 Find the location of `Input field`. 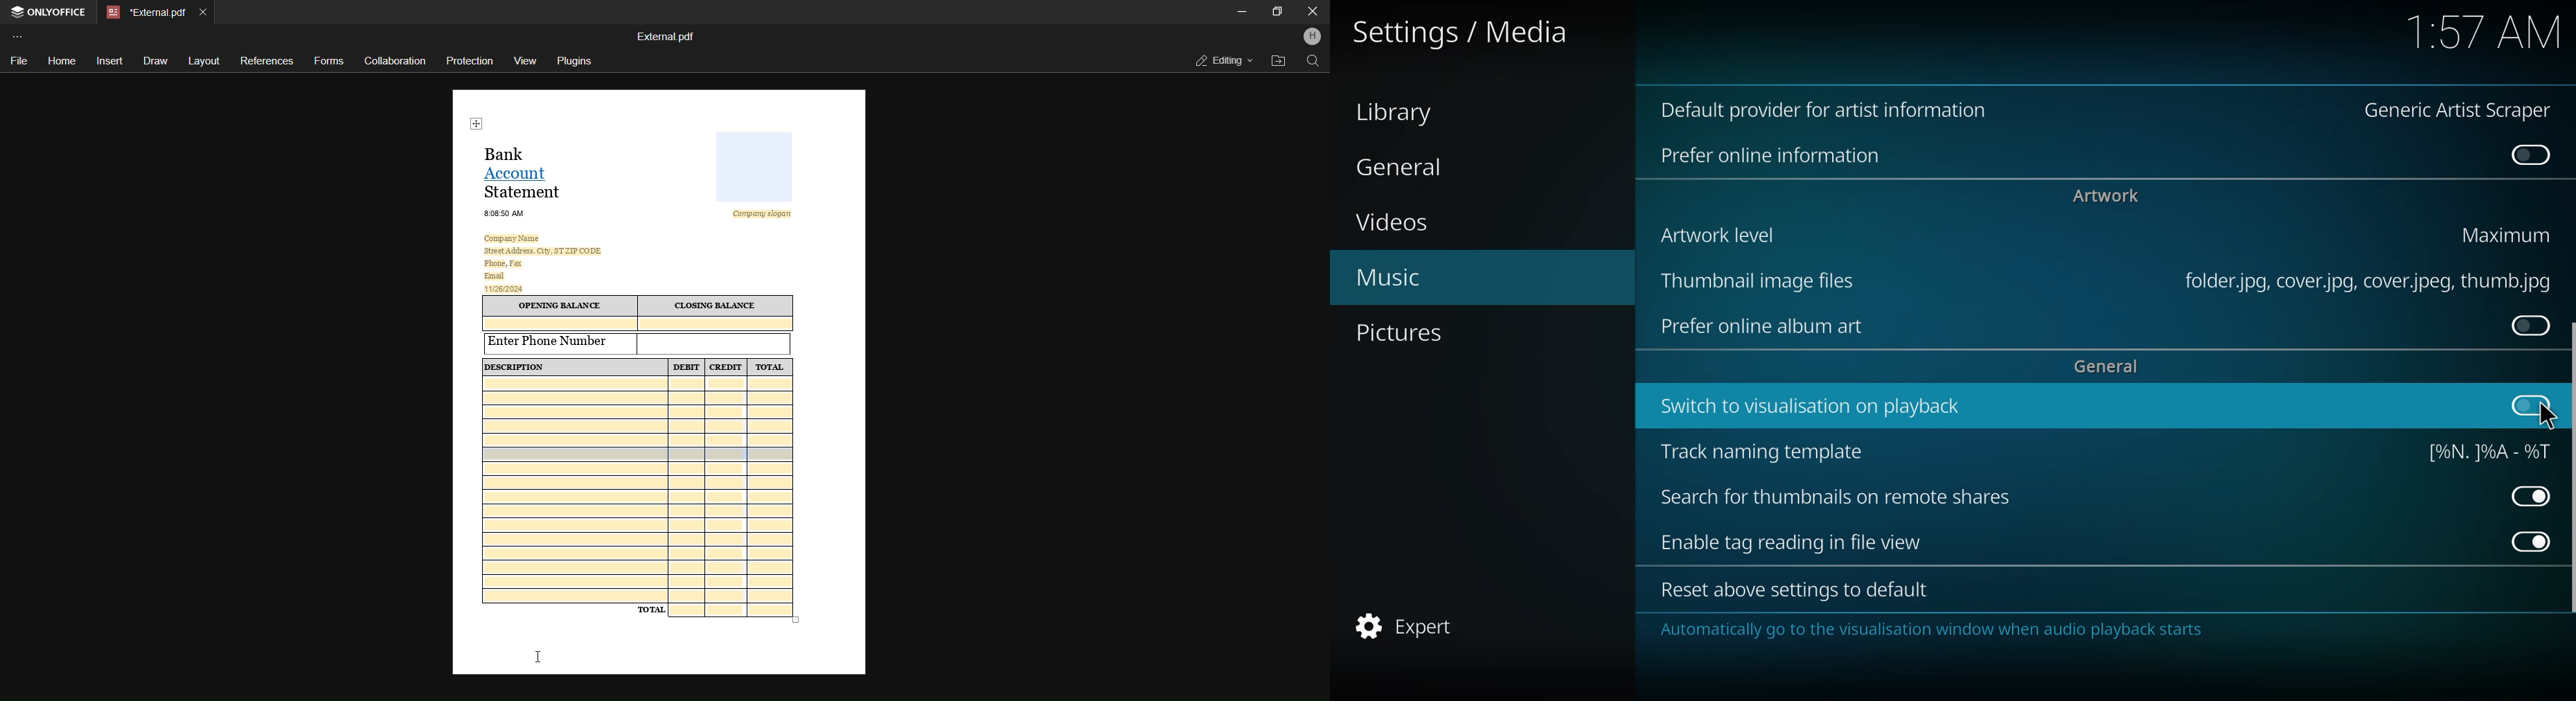

Input field is located at coordinates (715, 343).